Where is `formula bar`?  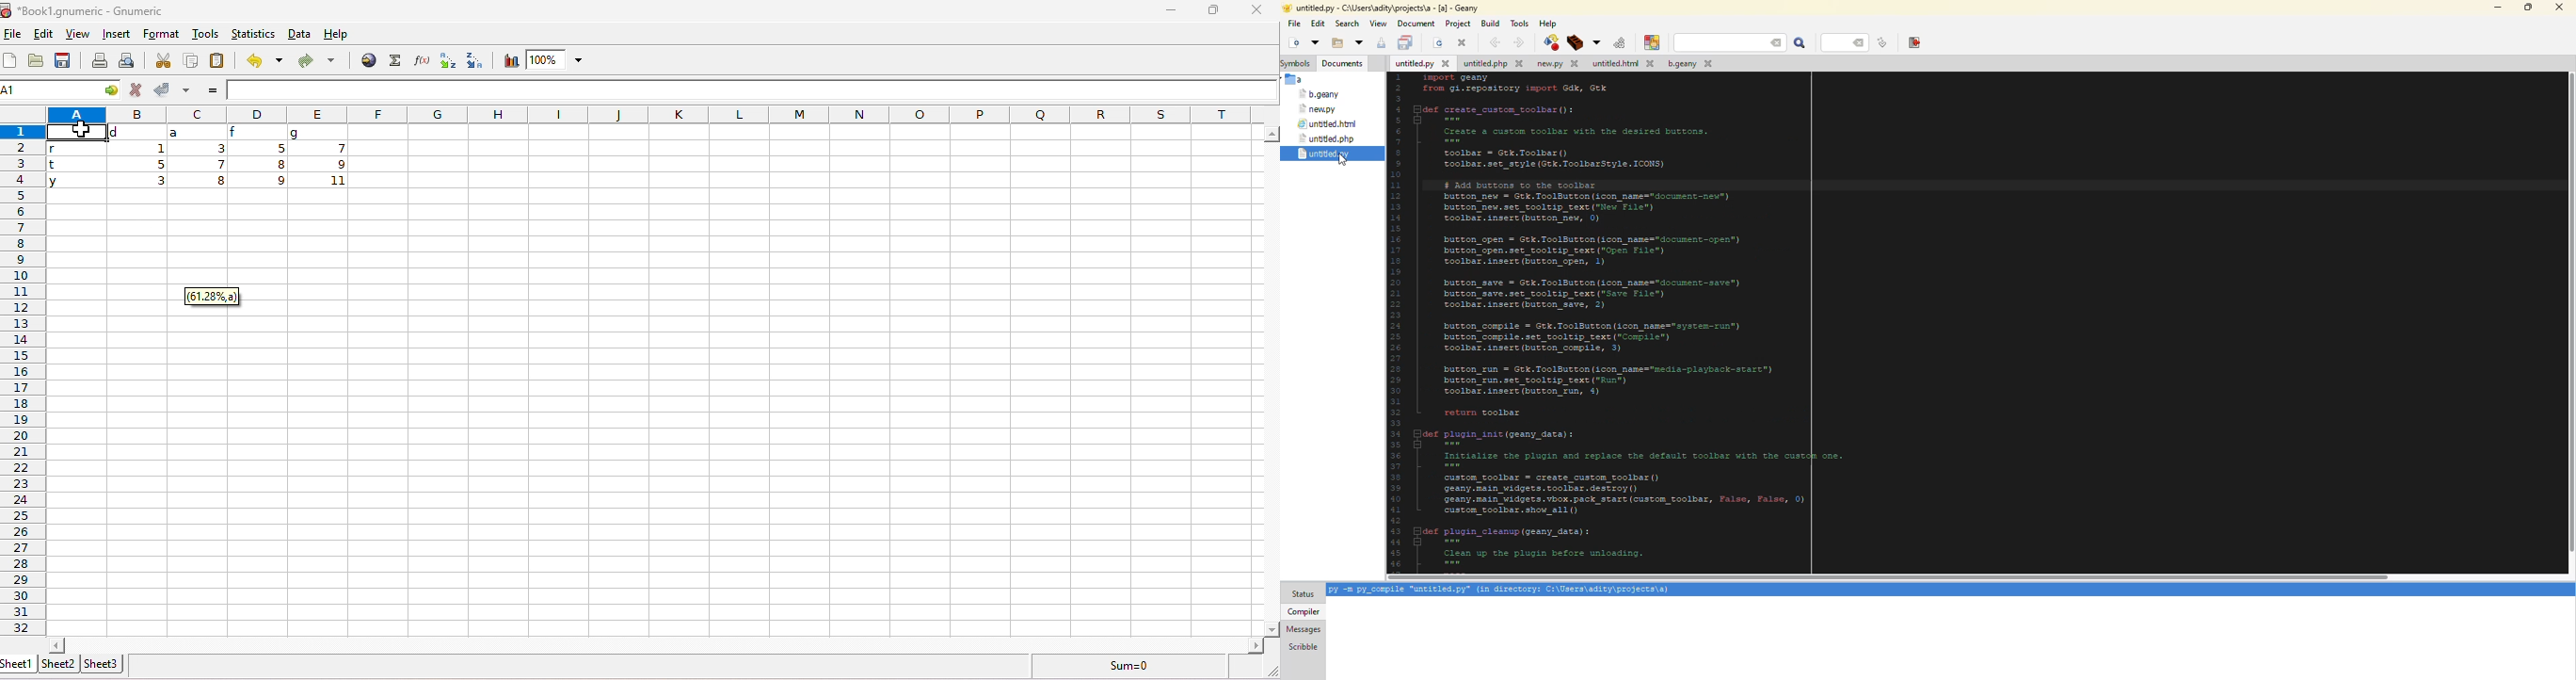 formula bar is located at coordinates (753, 90).